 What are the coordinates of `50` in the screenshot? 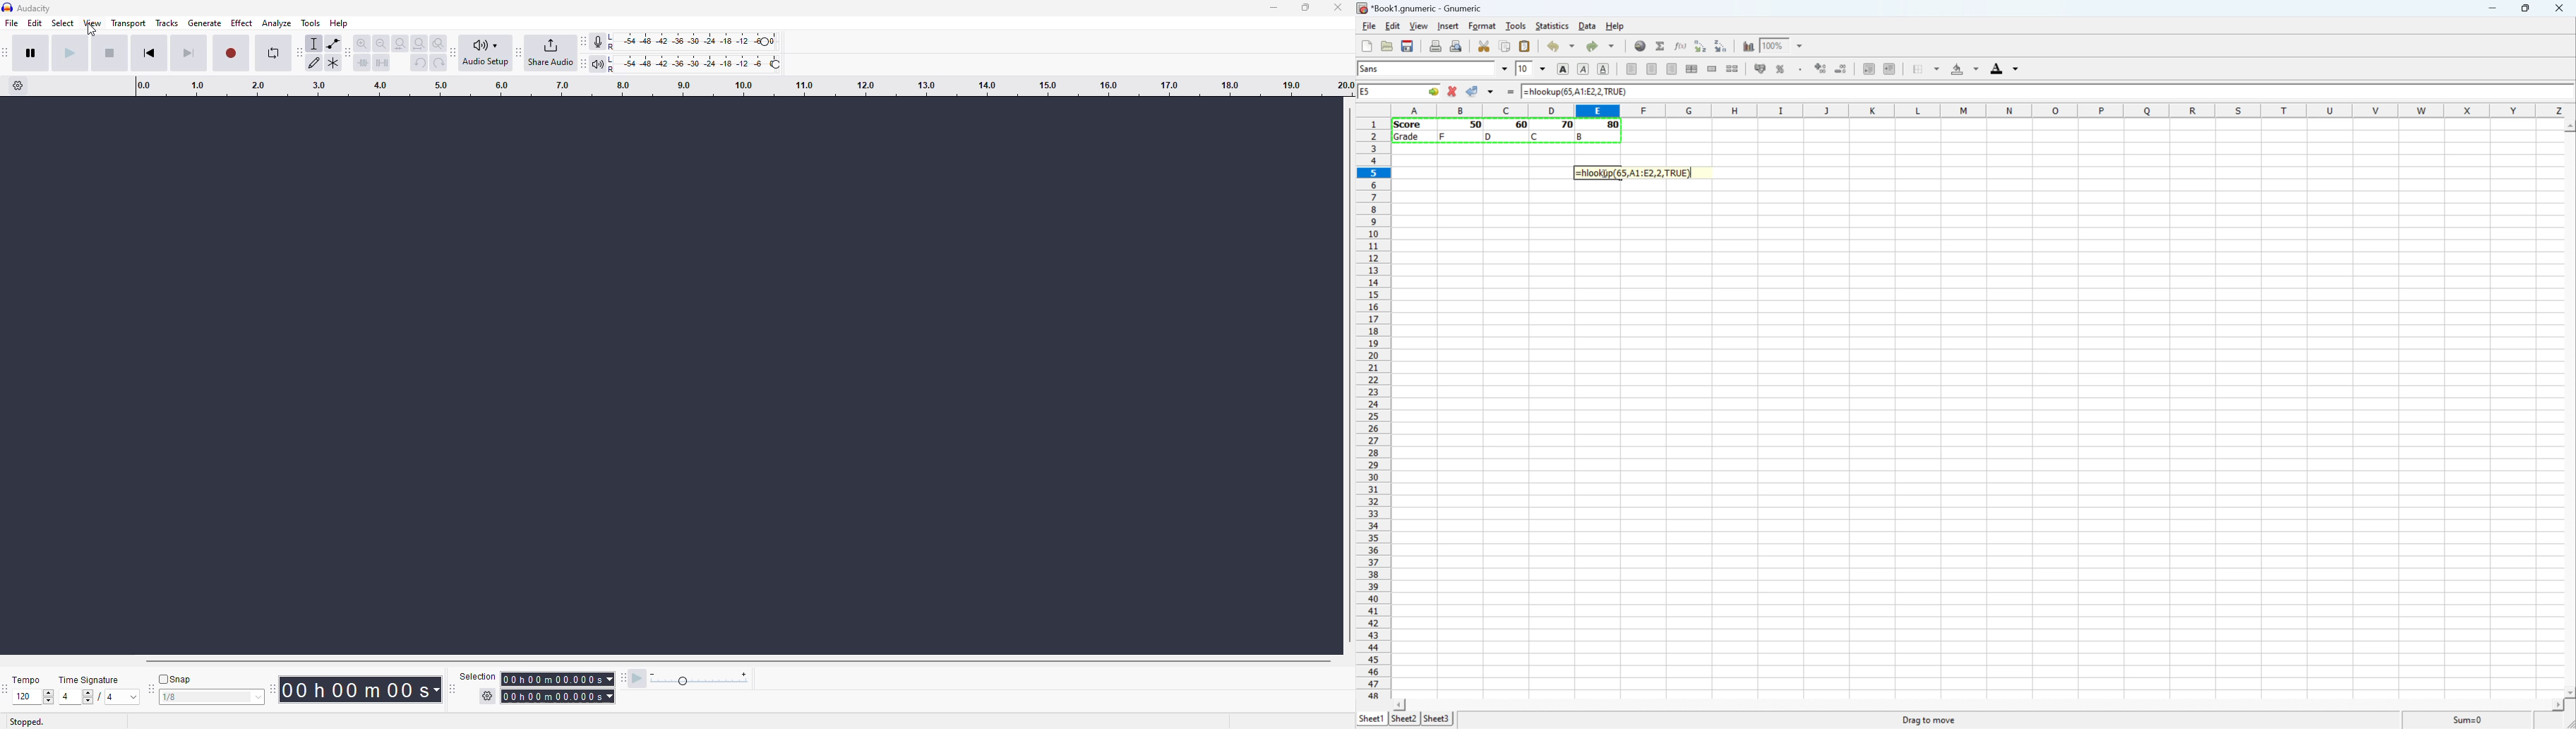 It's located at (1476, 124).